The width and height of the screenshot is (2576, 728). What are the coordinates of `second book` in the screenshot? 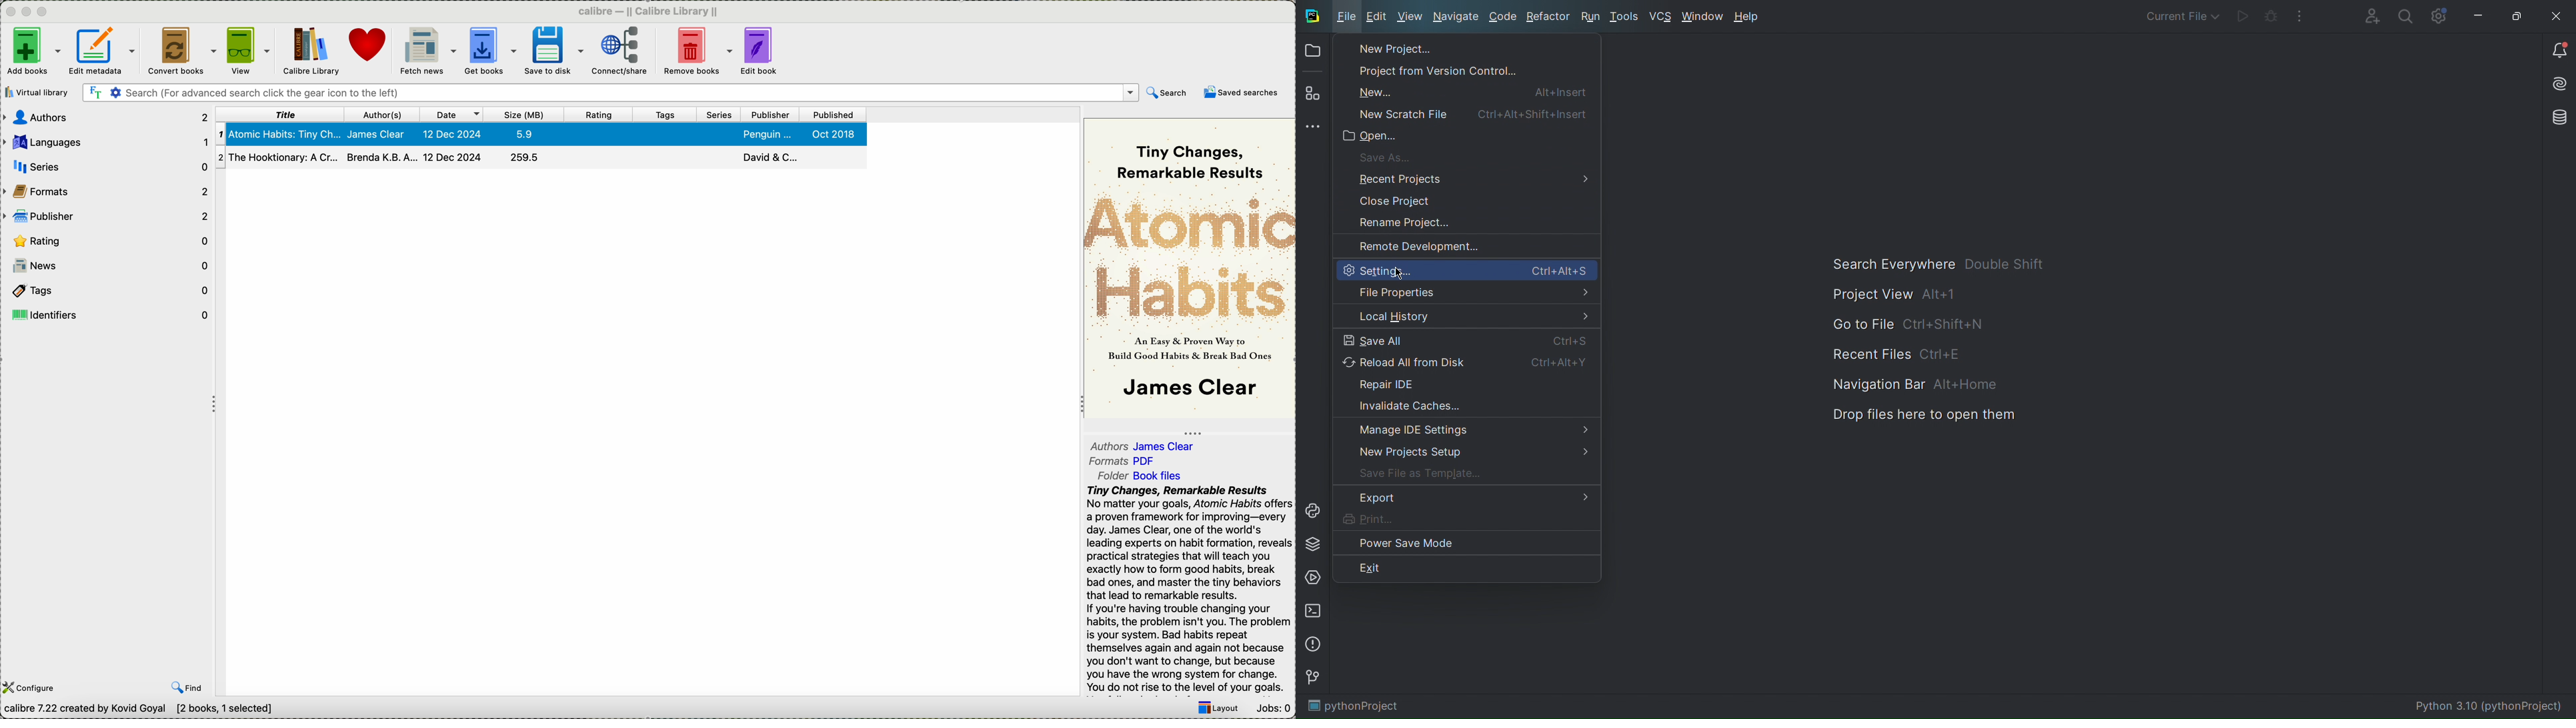 It's located at (538, 157).